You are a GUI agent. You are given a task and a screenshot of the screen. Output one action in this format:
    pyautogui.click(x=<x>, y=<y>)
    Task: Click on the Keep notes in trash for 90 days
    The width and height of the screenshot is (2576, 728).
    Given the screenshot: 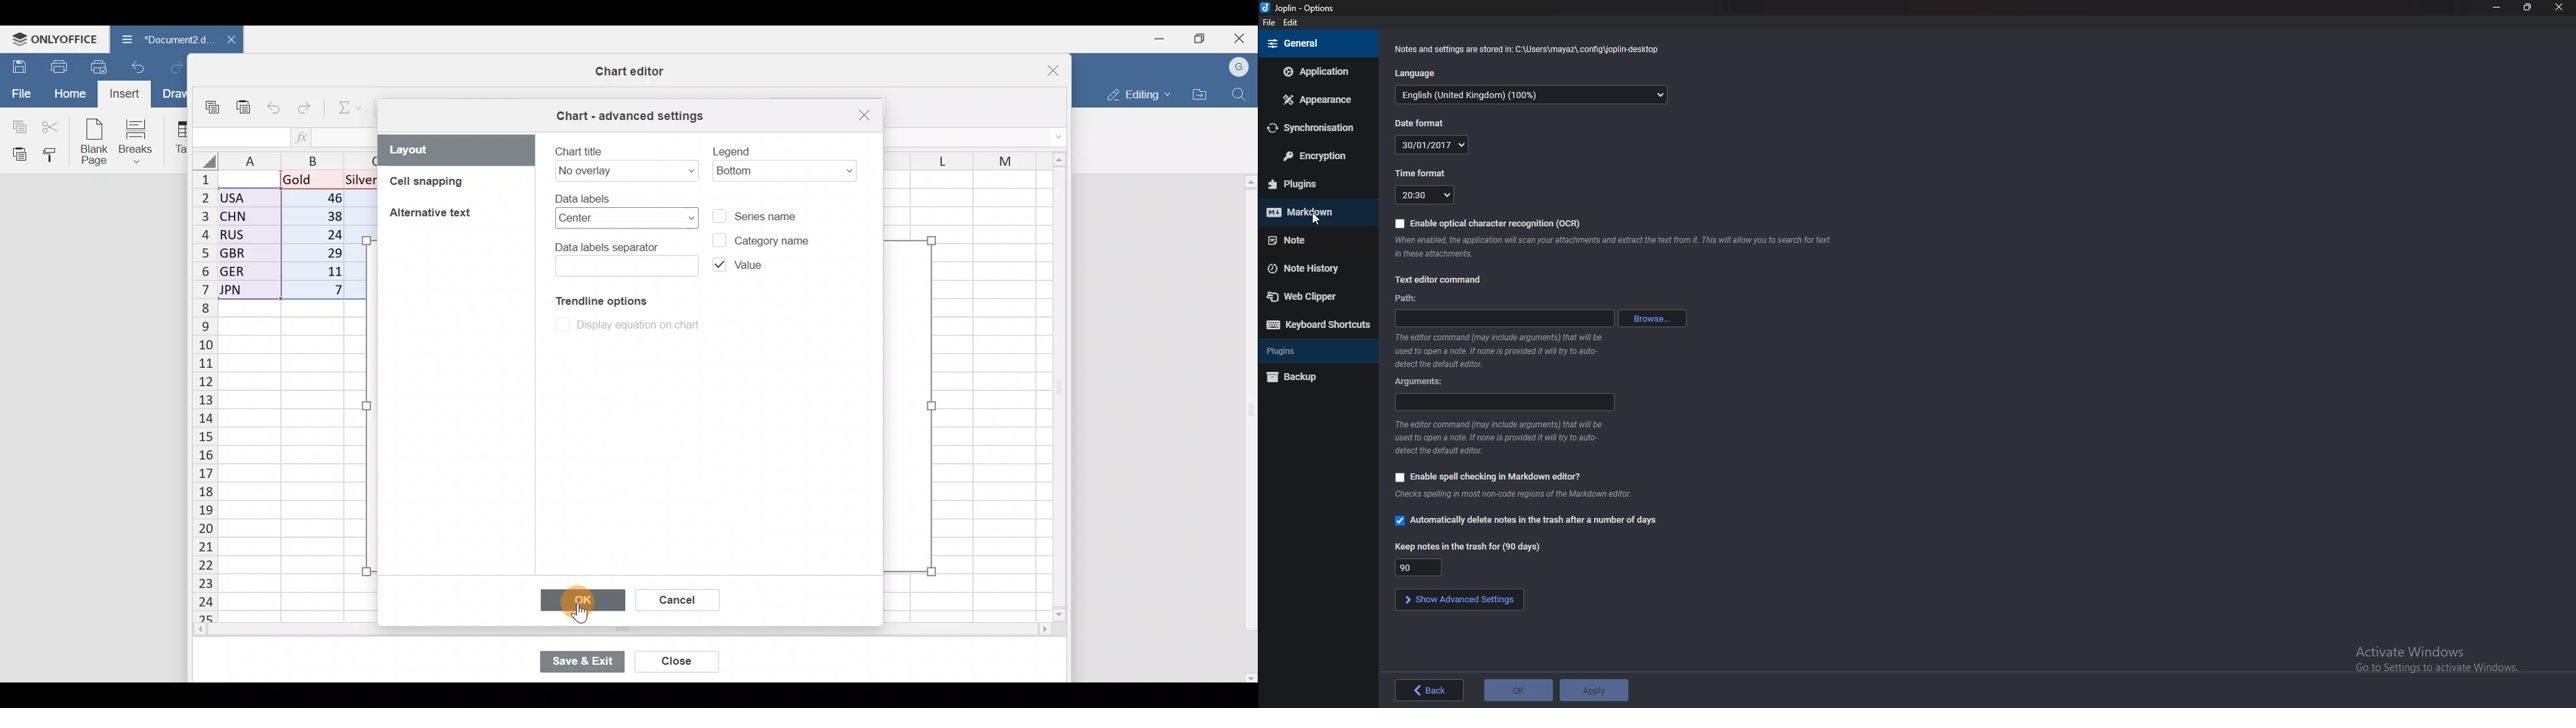 What is the action you would take?
    pyautogui.click(x=1419, y=566)
    